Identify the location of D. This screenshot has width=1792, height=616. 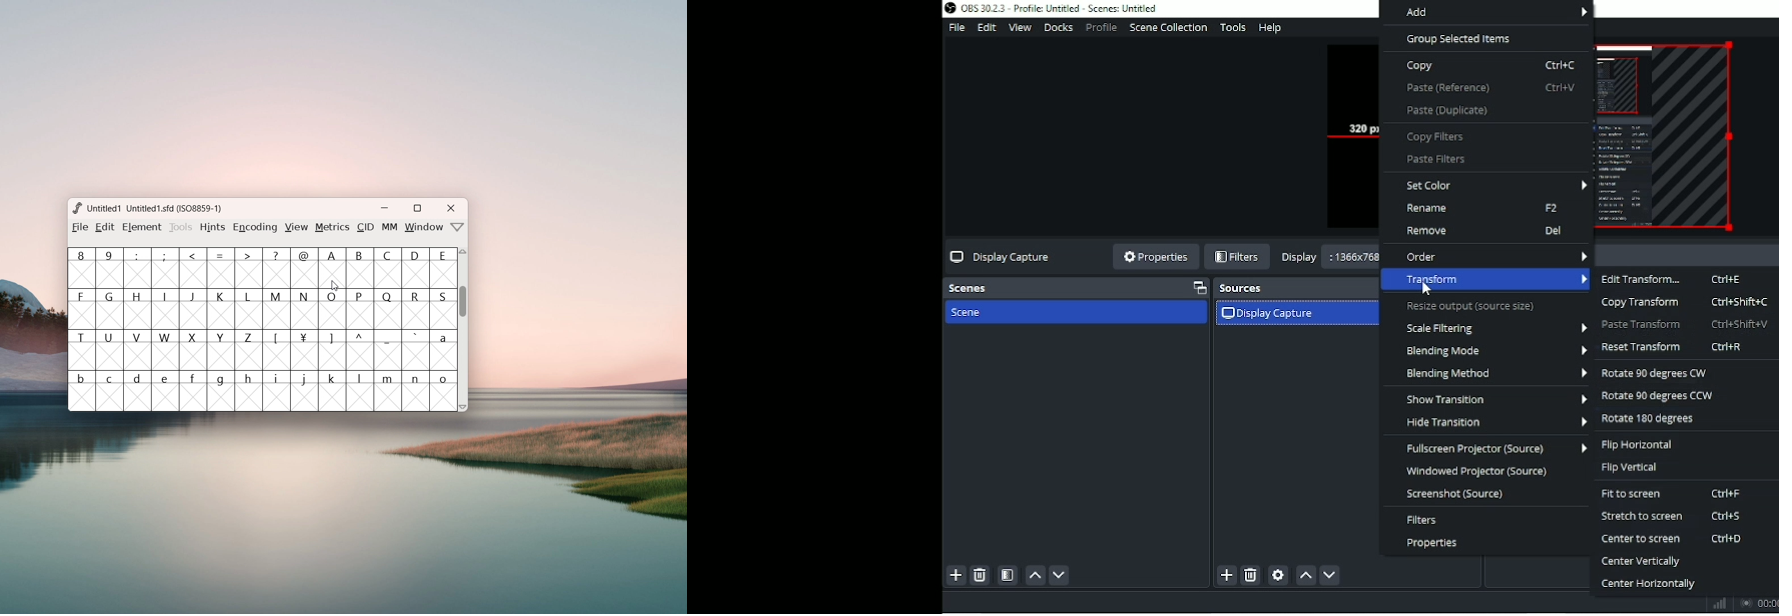
(417, 268).